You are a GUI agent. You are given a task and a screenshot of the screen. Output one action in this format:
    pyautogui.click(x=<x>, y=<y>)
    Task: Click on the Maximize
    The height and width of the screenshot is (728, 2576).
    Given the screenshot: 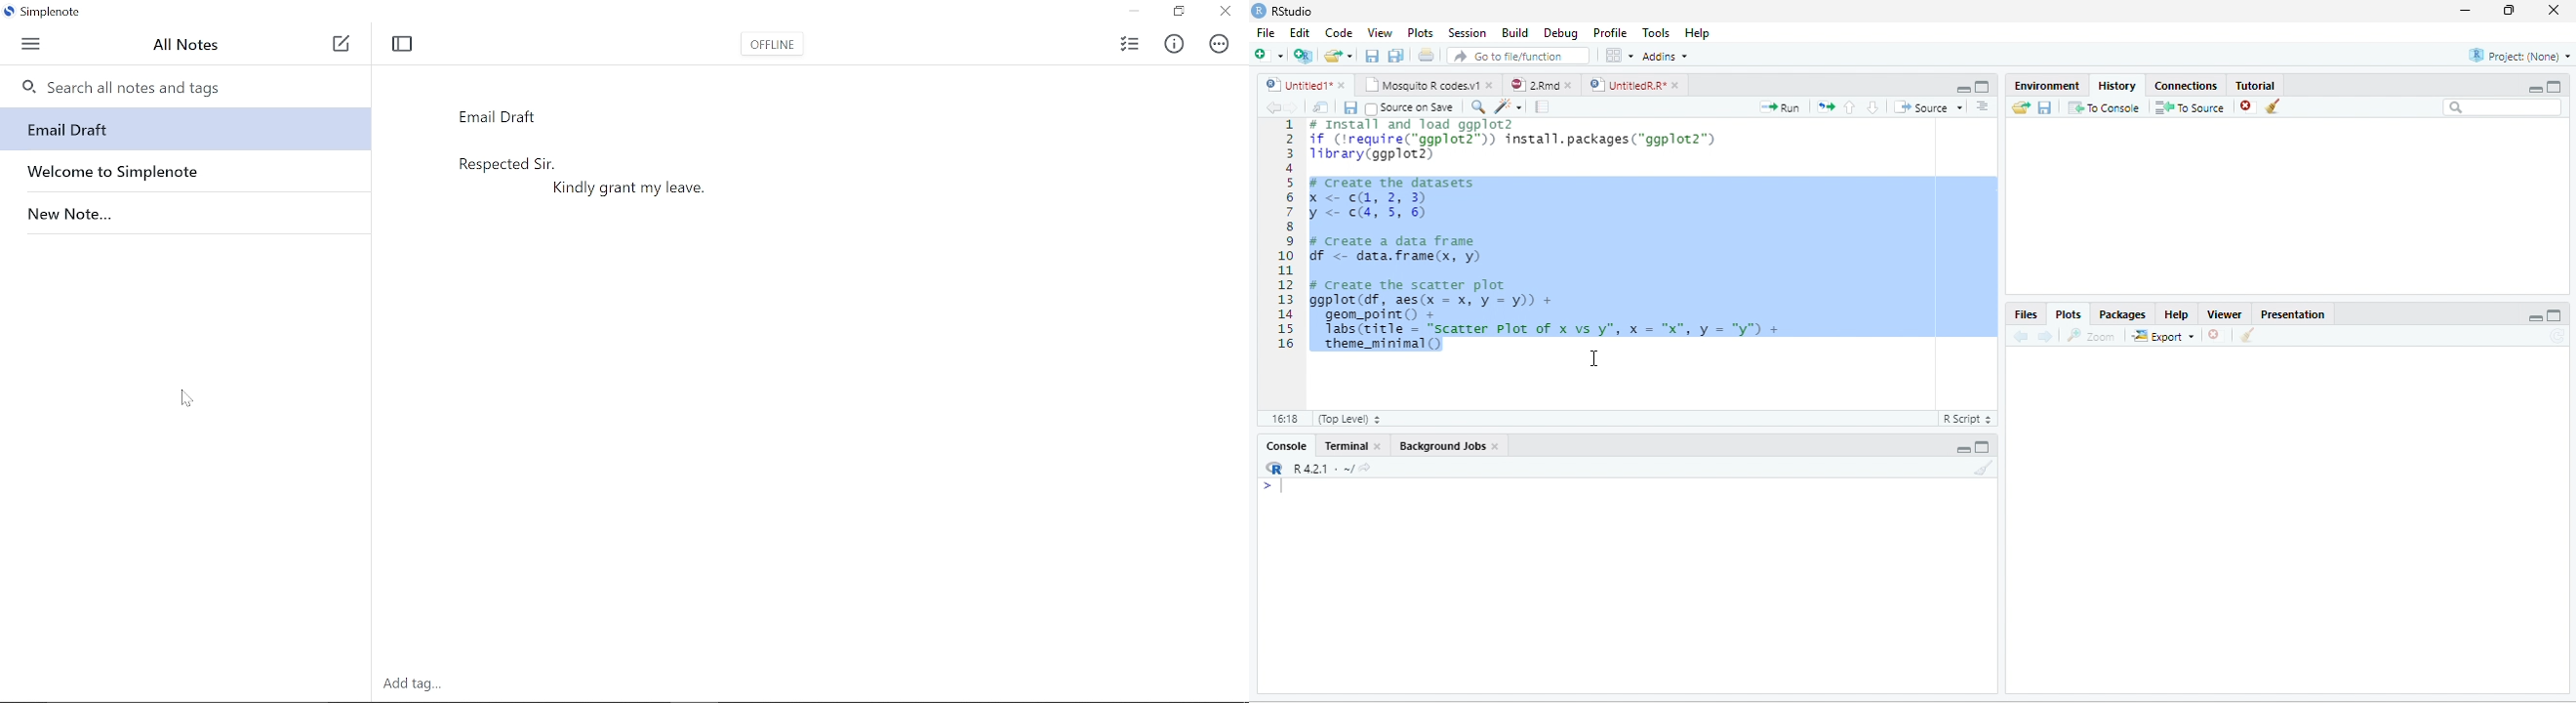 What is the action you would take?
    pyautogui.click(x=1983, y=446)
    